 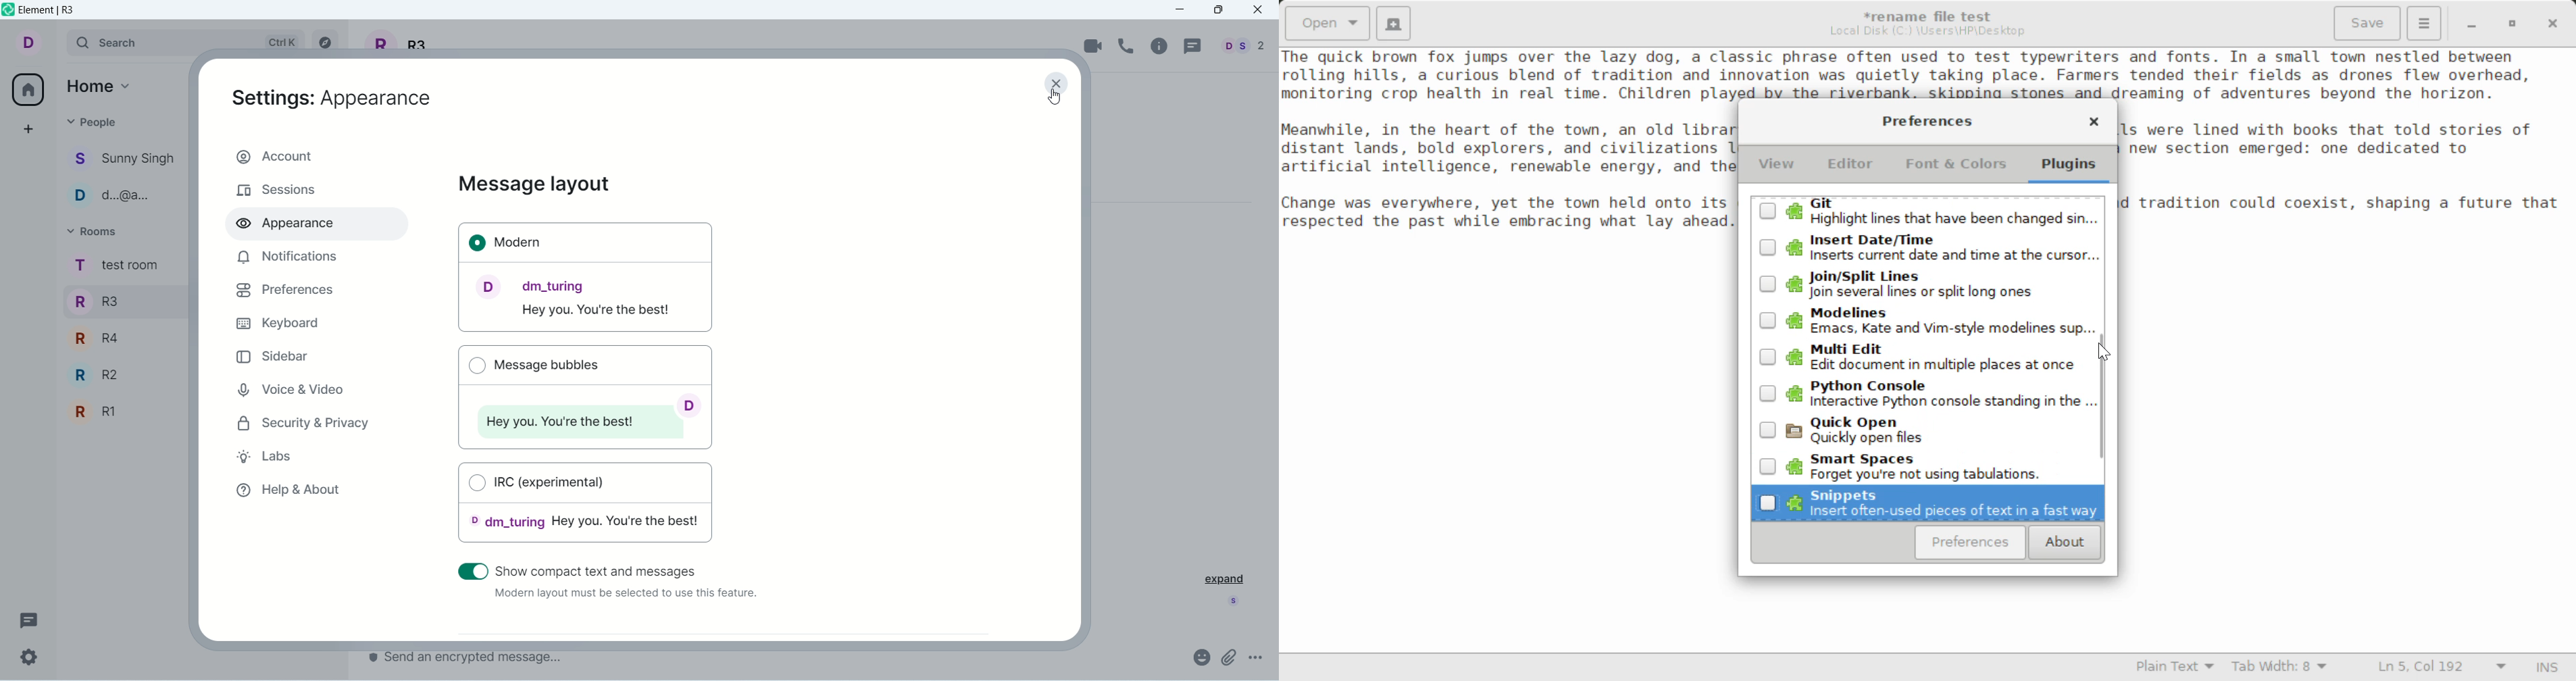 I want to click on threads, so click(x=1191, y=47).